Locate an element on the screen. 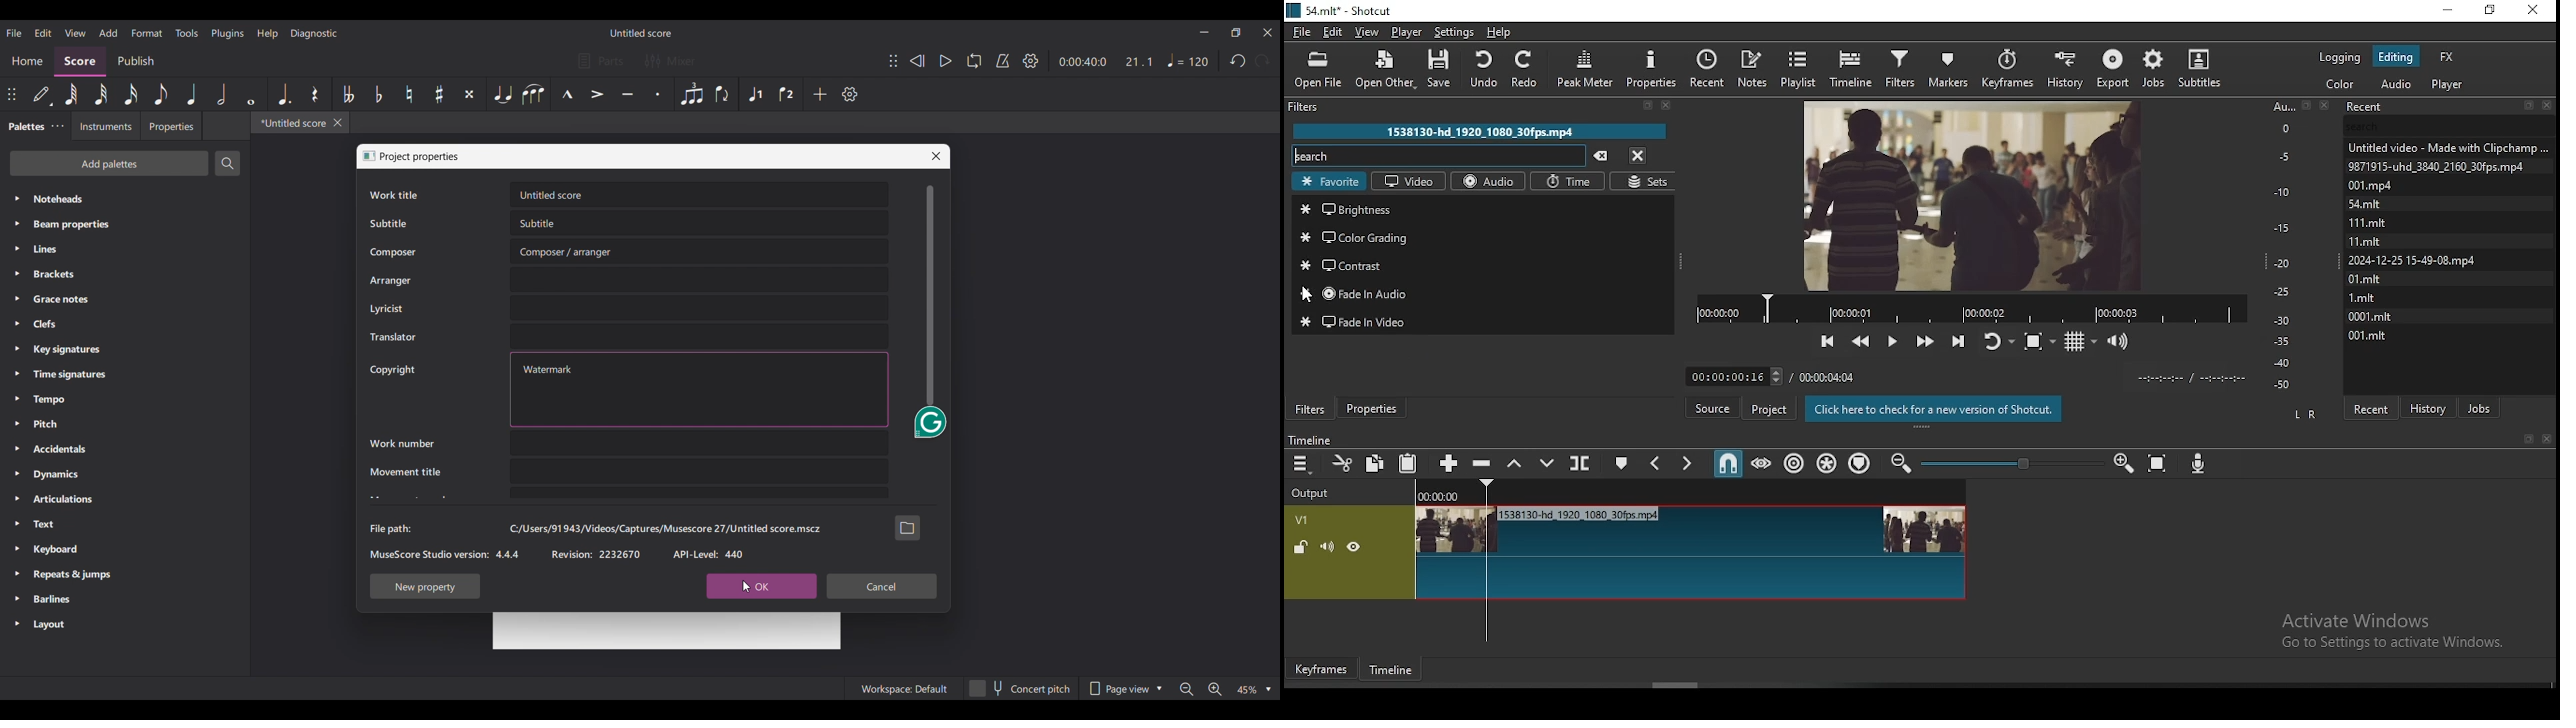 Image resolution: width=2576 pixels, height=728 pixels. Quarter note is located at coordinates (191, 94).